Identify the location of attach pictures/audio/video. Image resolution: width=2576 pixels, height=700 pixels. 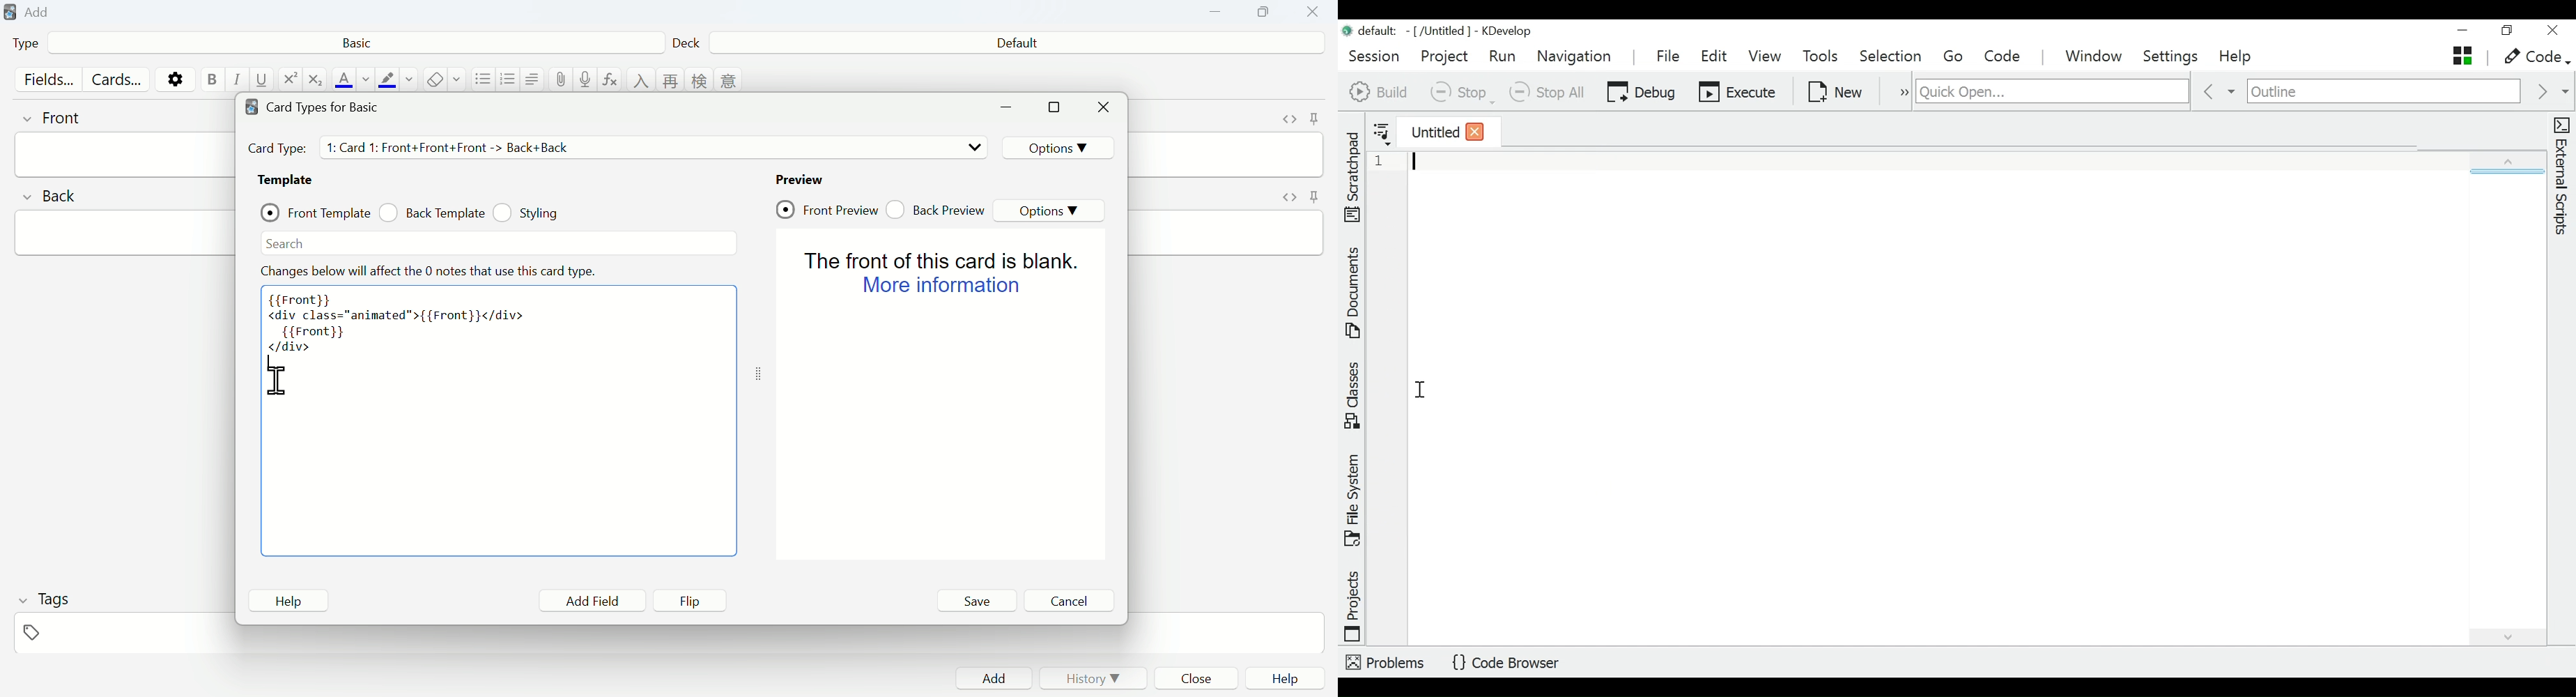
(560, 79).